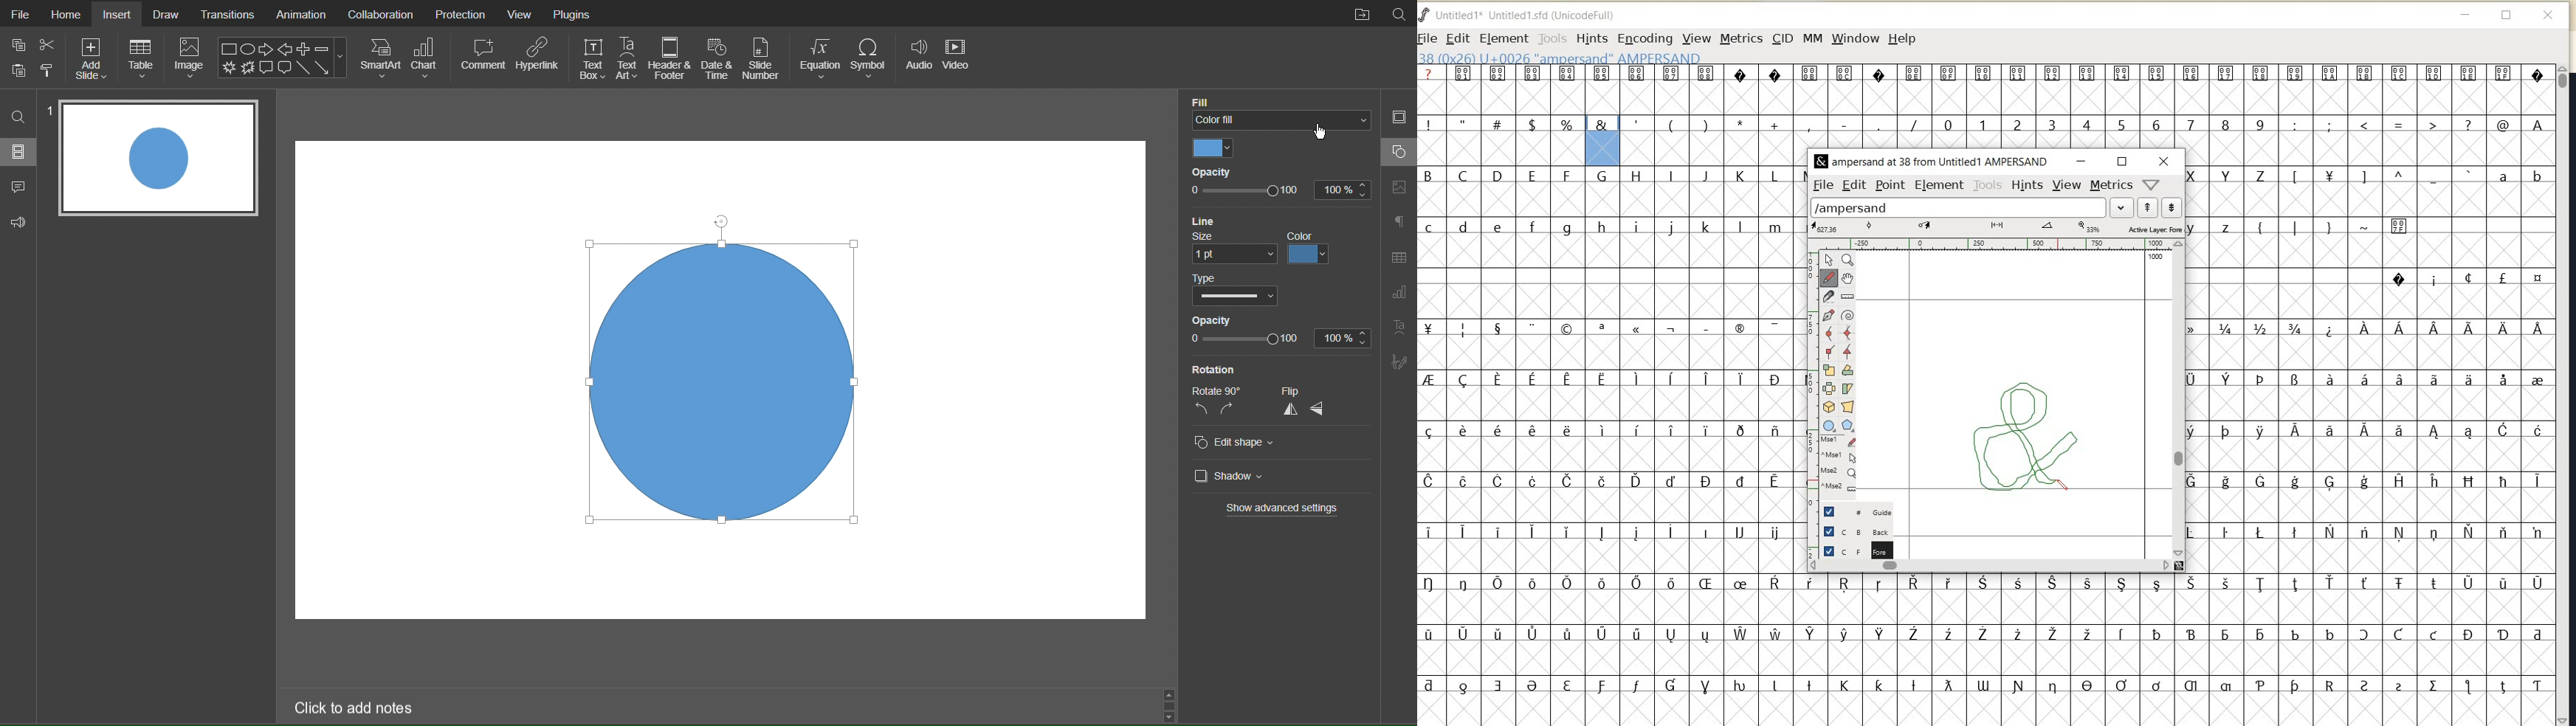 This screenshot has height=728, width=2576. Describe the element at coordinates (1848, 351) in the screenshot. I see `add a tangent point` at that location.